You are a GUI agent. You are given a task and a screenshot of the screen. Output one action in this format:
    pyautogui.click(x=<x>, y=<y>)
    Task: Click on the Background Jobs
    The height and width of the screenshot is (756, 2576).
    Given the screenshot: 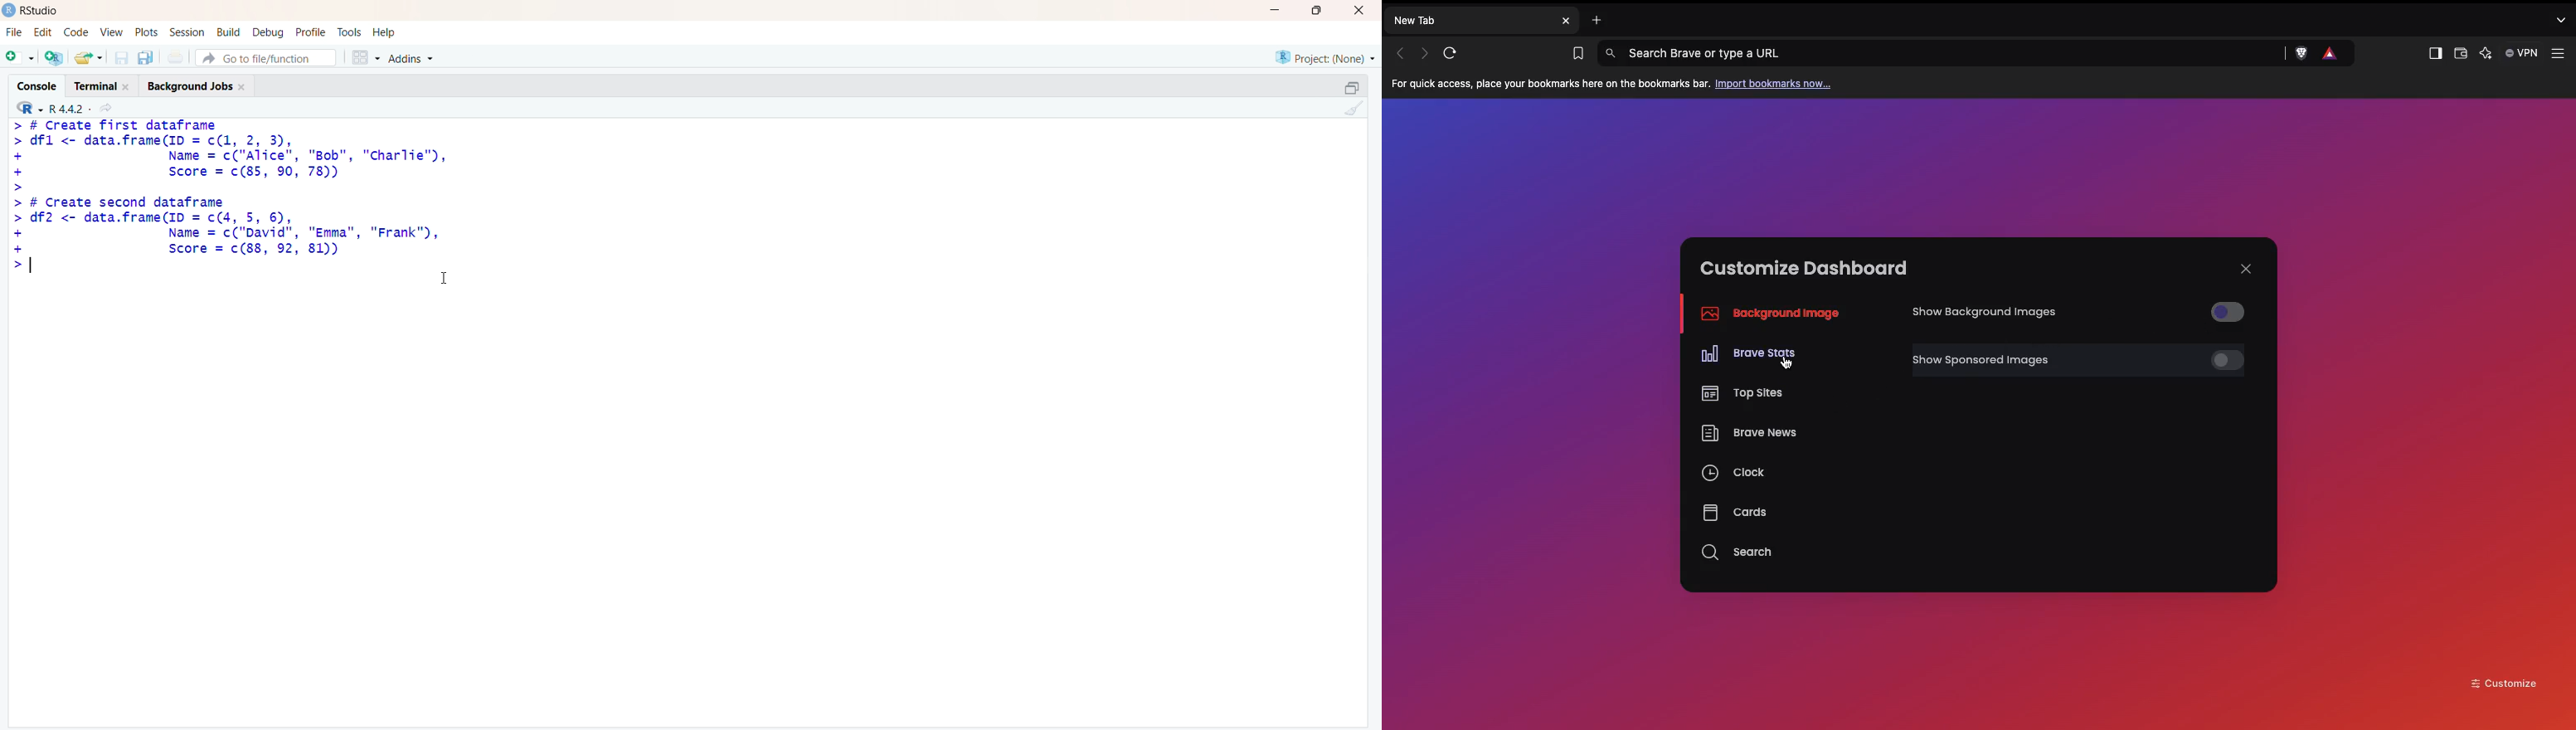 What is the action you would take?
    pyautogui.click(x=198, y=84)
    